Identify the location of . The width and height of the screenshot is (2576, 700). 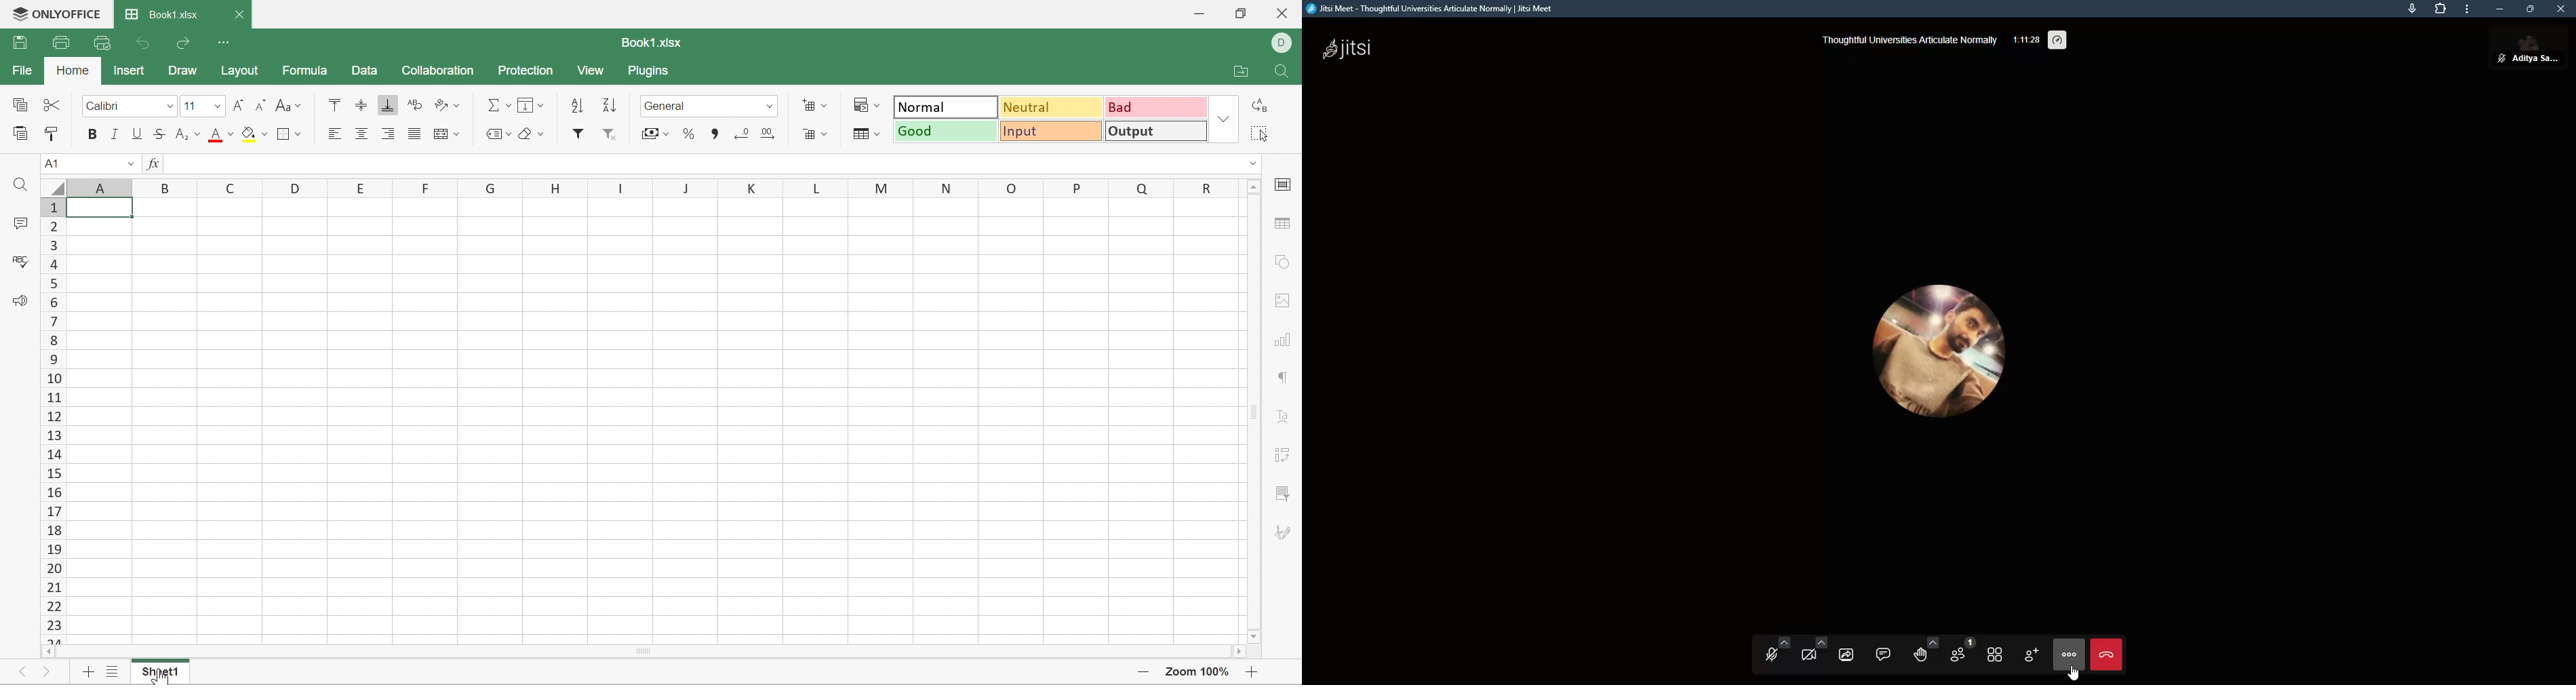
(528, 104).